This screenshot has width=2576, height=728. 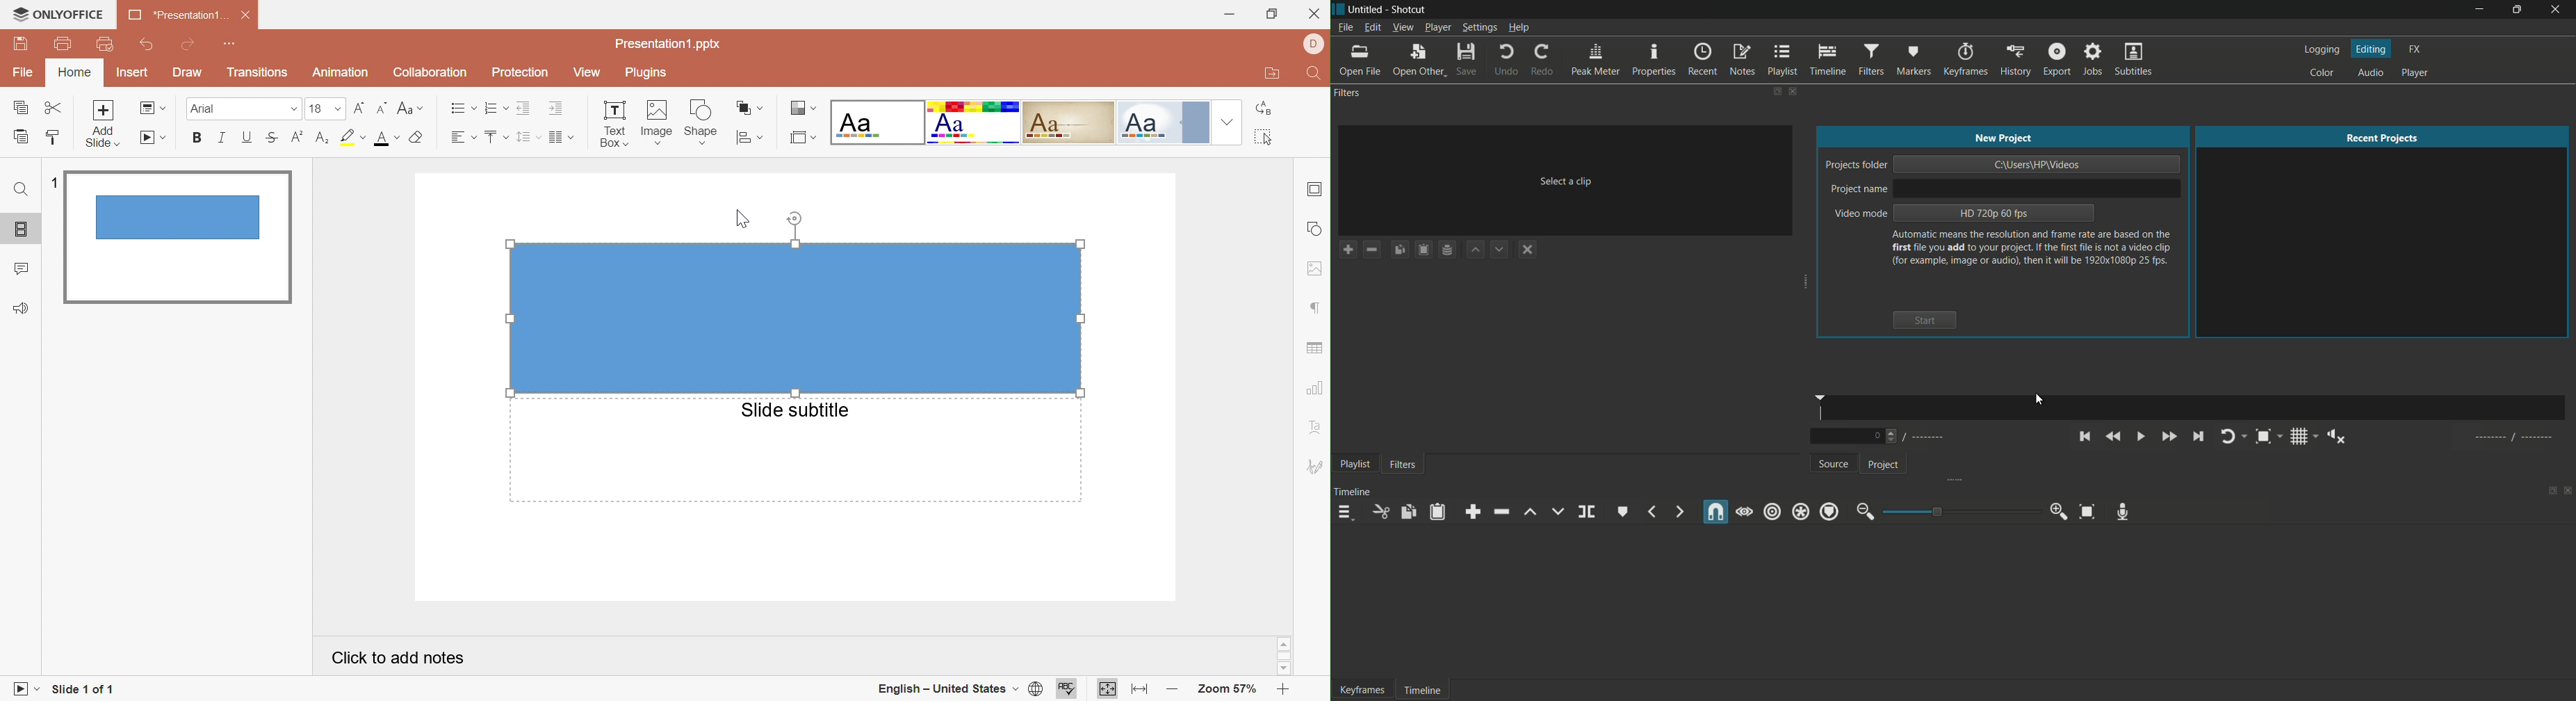 I want to click on Open file location, so click(x=1272, y=74).